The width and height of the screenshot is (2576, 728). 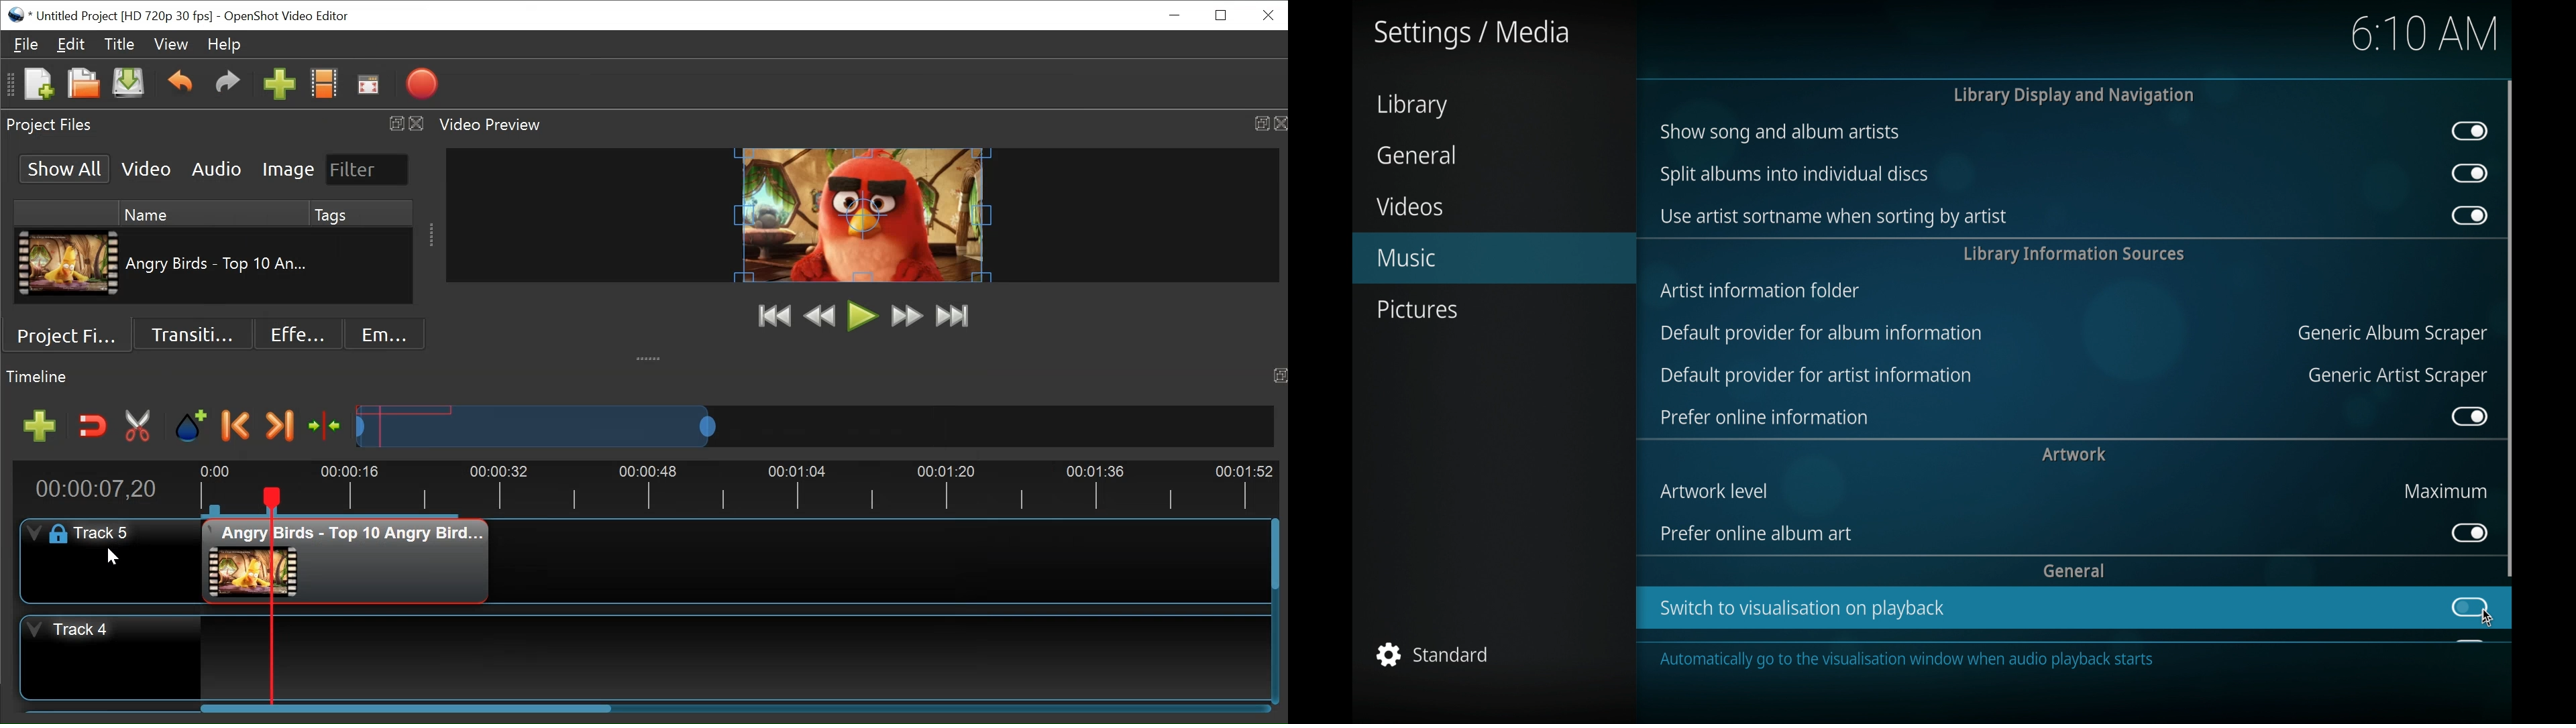 I want to click on minimize, so click(x=1175, y=17).